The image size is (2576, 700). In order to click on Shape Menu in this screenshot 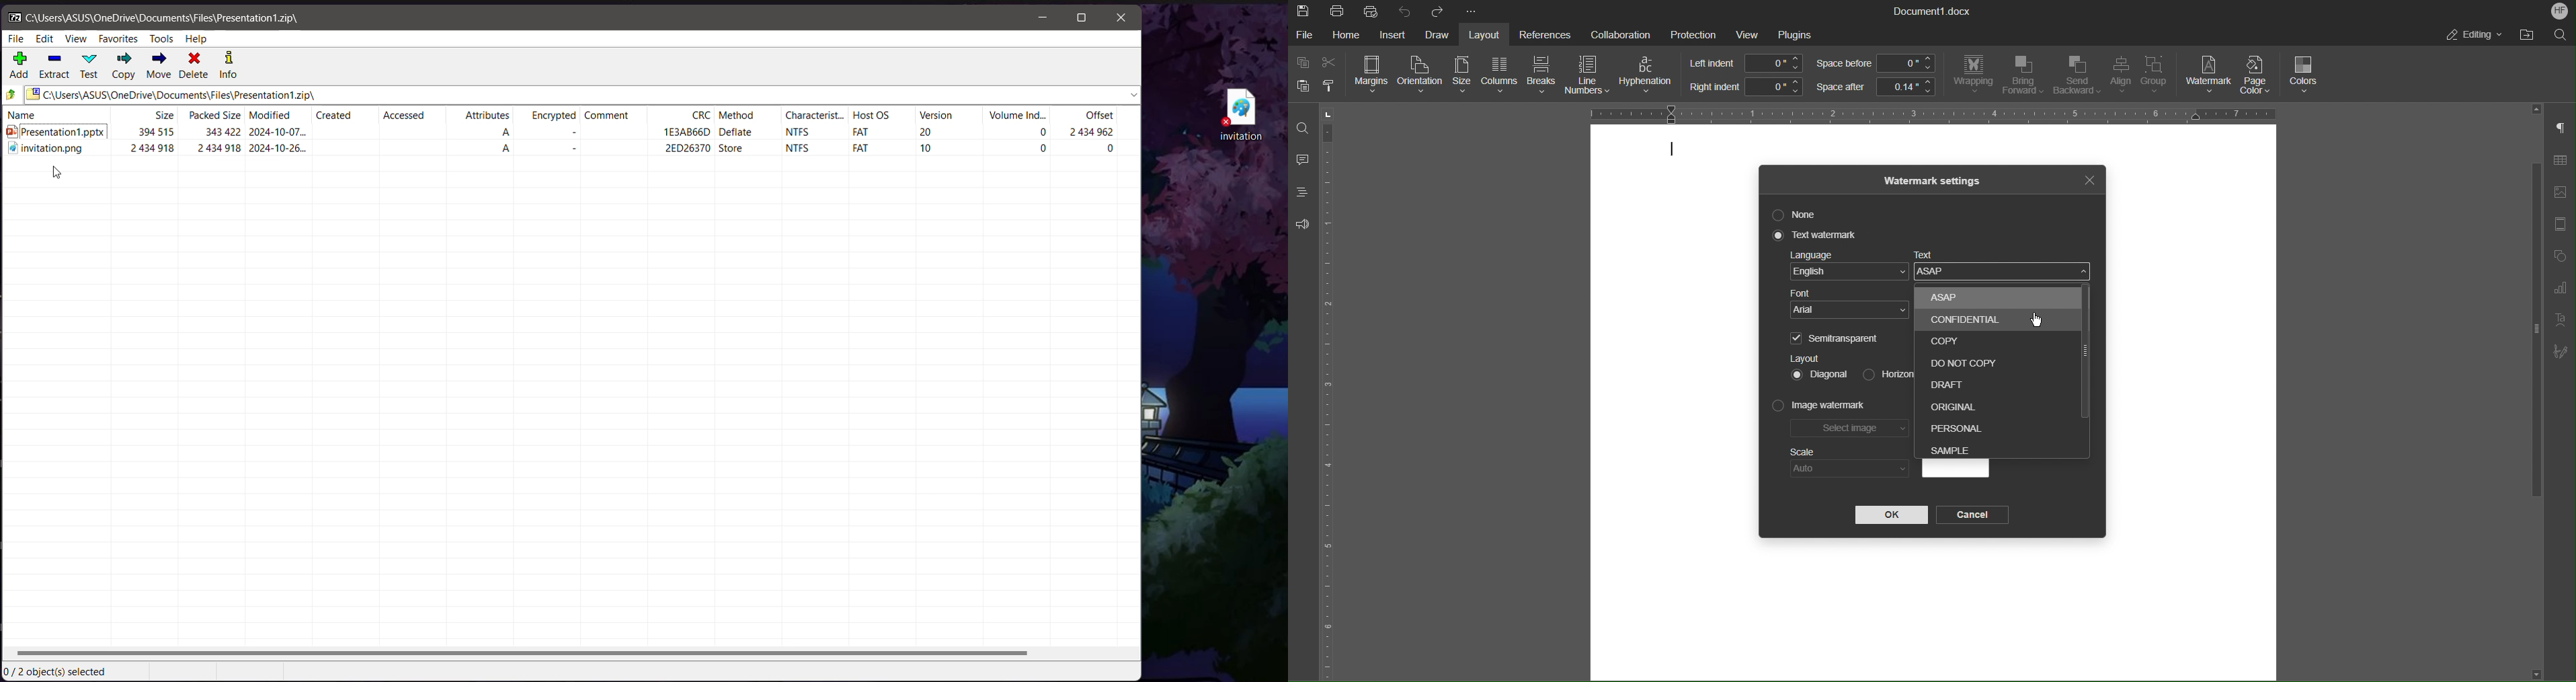, I will do `click(2559, 258)`.